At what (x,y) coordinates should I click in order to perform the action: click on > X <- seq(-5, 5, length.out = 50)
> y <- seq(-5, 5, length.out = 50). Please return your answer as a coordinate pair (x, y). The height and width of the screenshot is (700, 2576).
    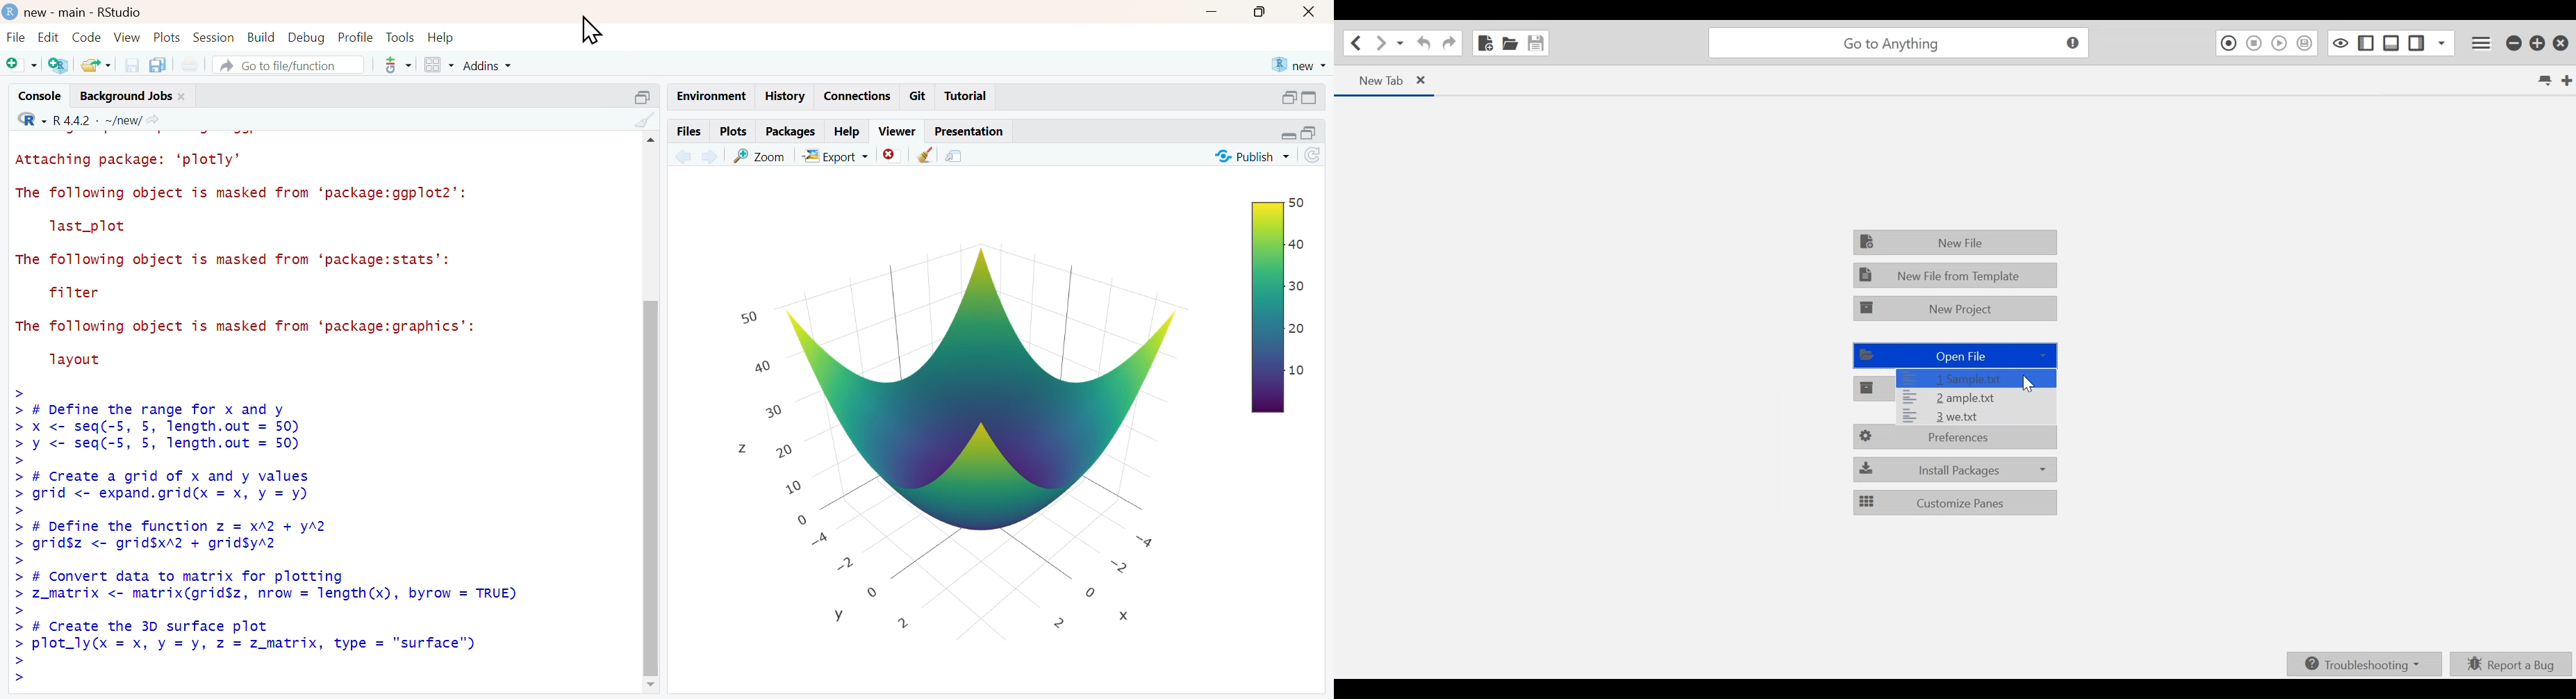
    Looking at the image, I should click on (165, 437).